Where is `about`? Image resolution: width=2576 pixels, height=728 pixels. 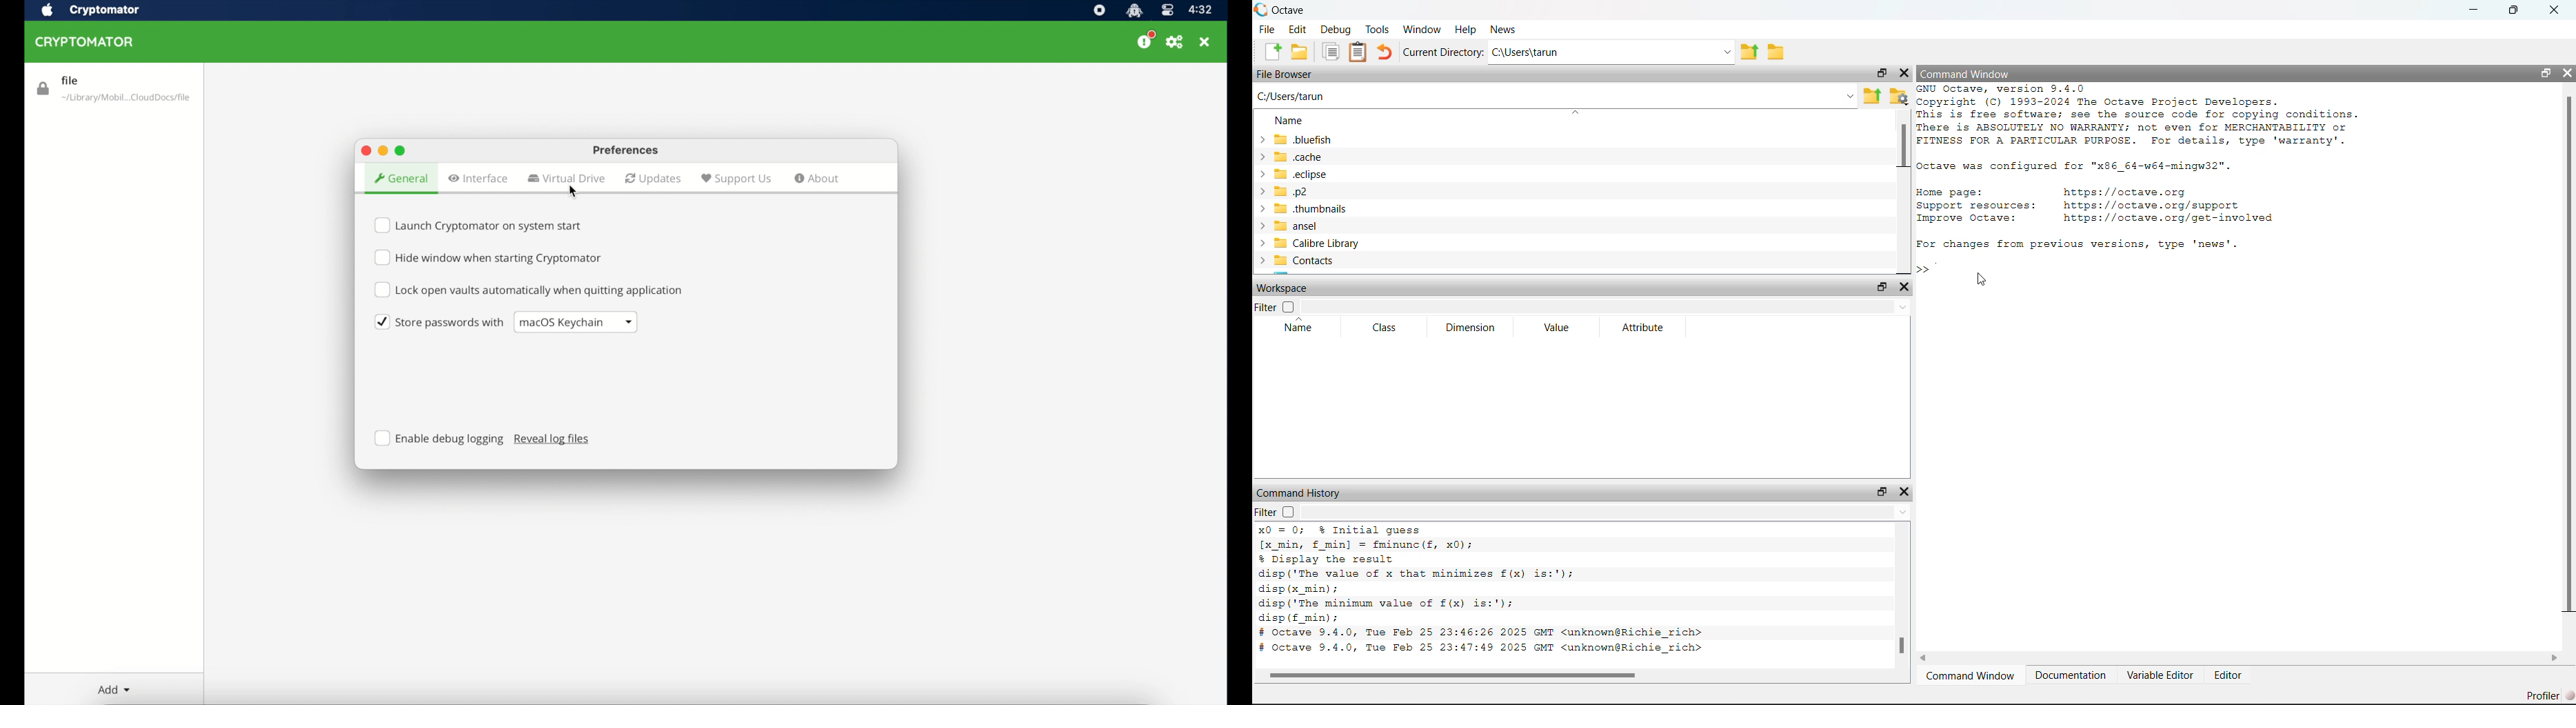
about is located at coordinates (818, 178).